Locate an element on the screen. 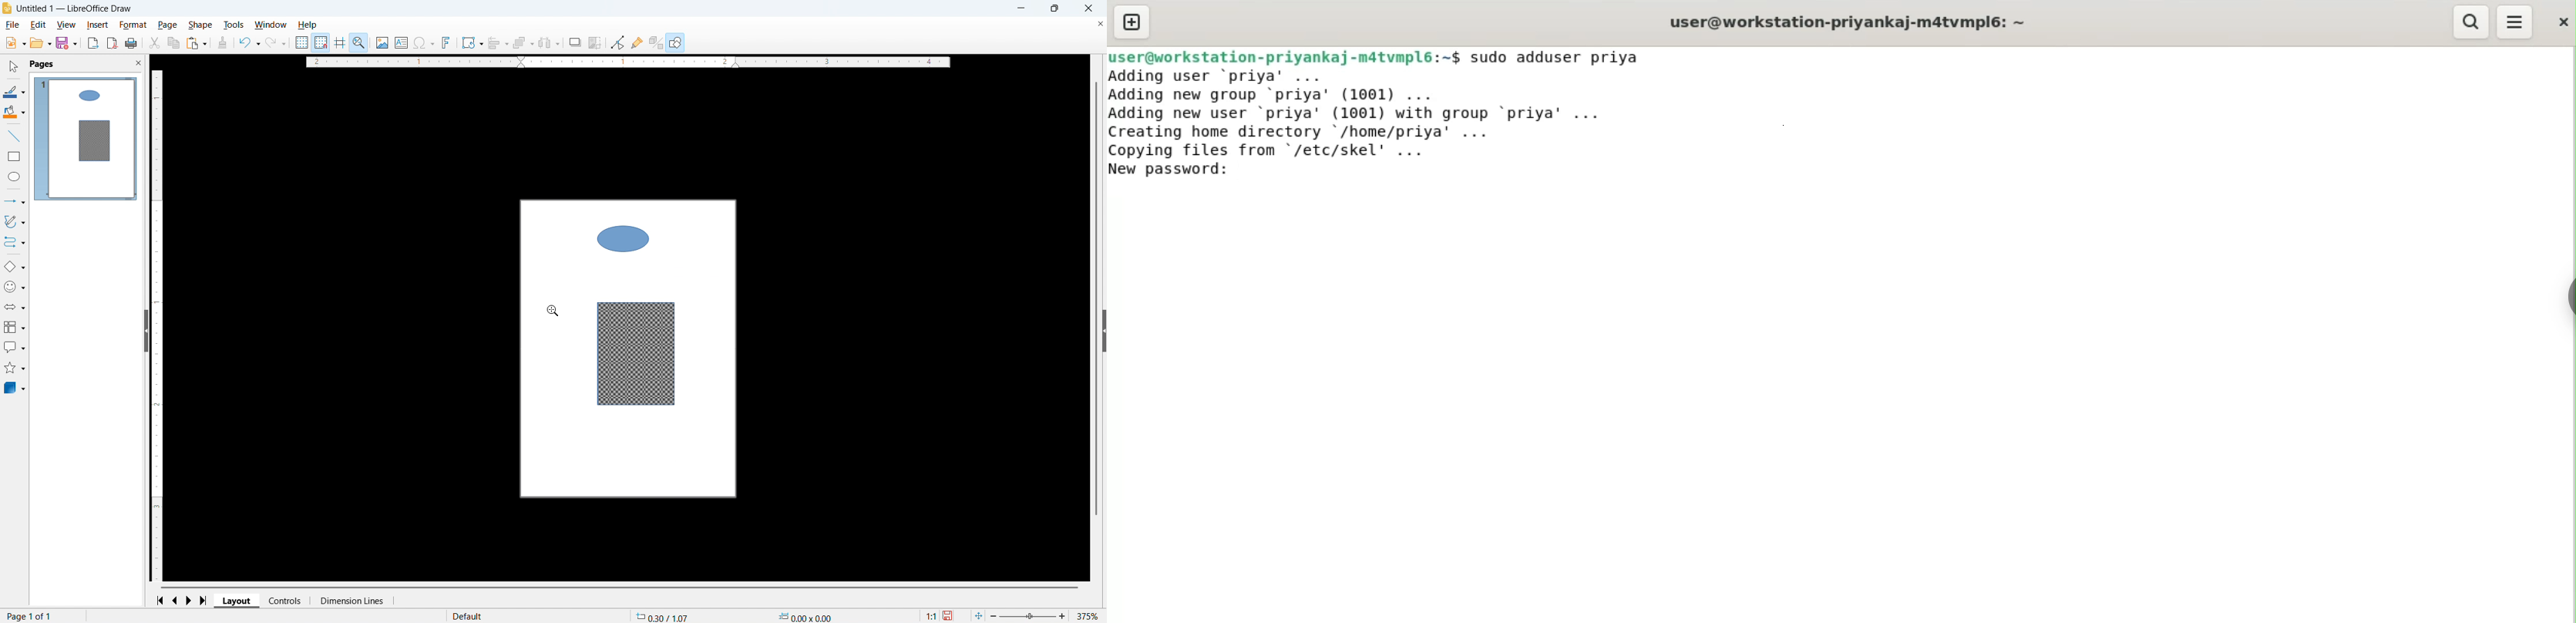  Select at least three objects to distribute  is located at coordinates (550, 43).